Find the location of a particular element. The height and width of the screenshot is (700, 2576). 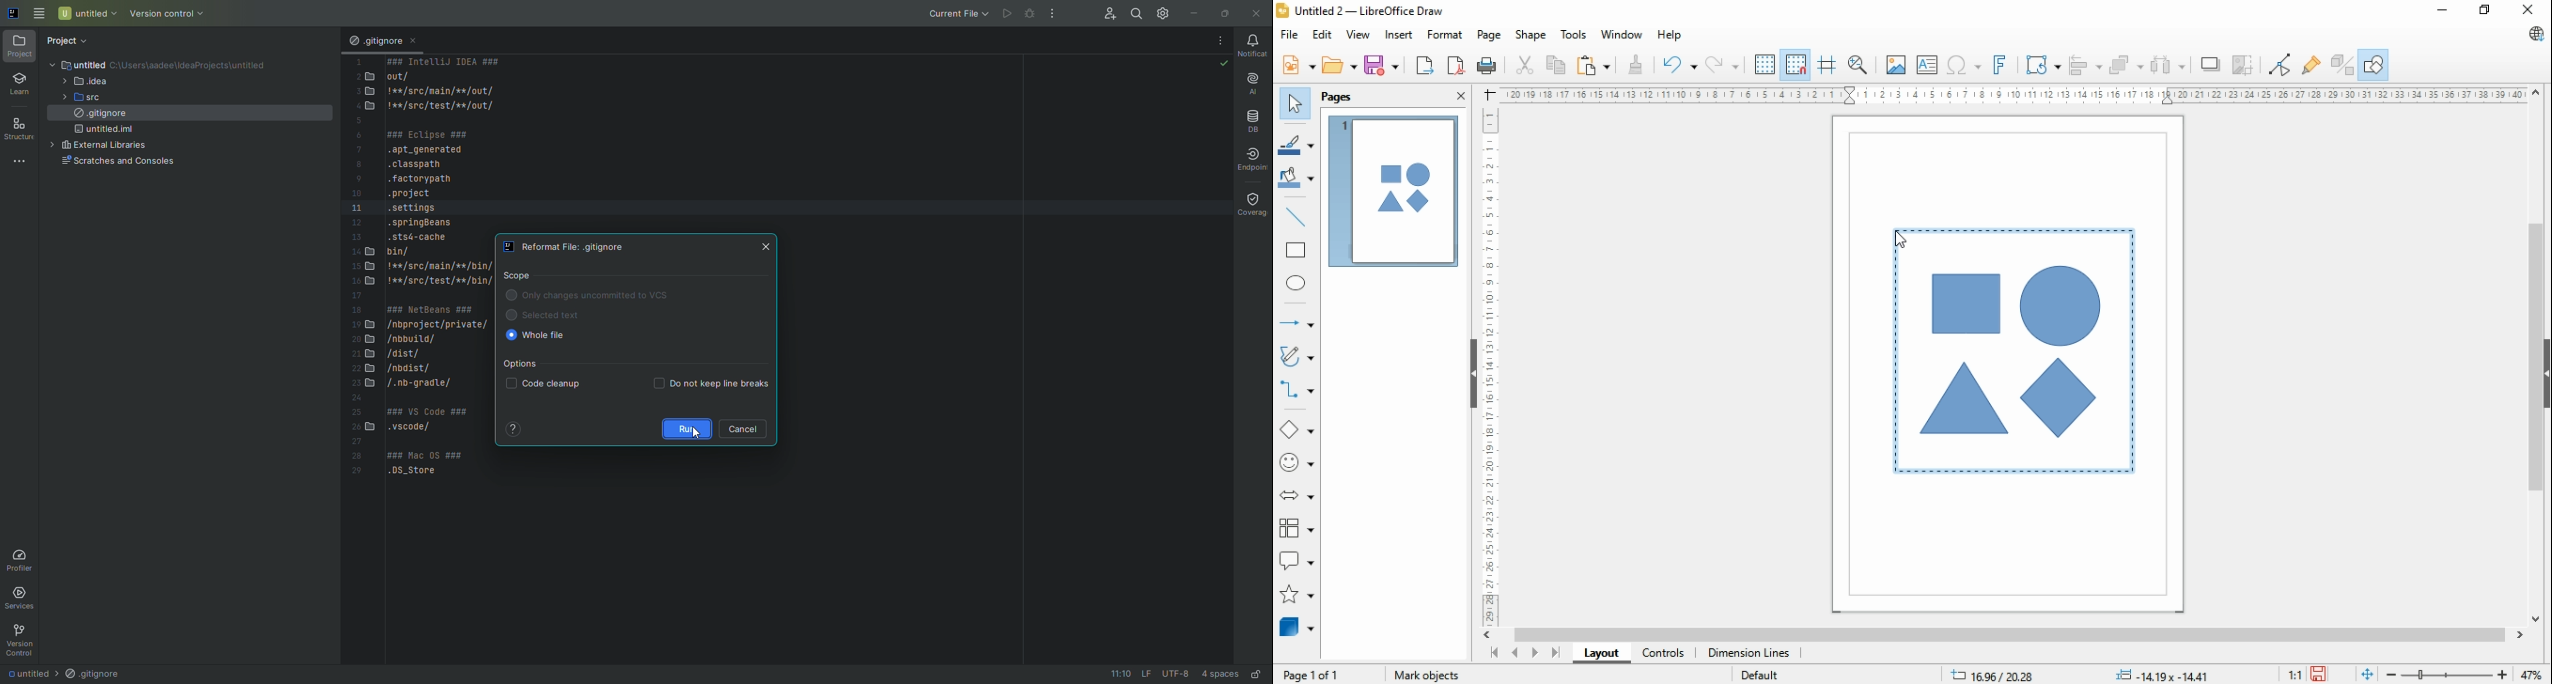

Reformat File: .gitigmore is located at coordinates (573, 247).